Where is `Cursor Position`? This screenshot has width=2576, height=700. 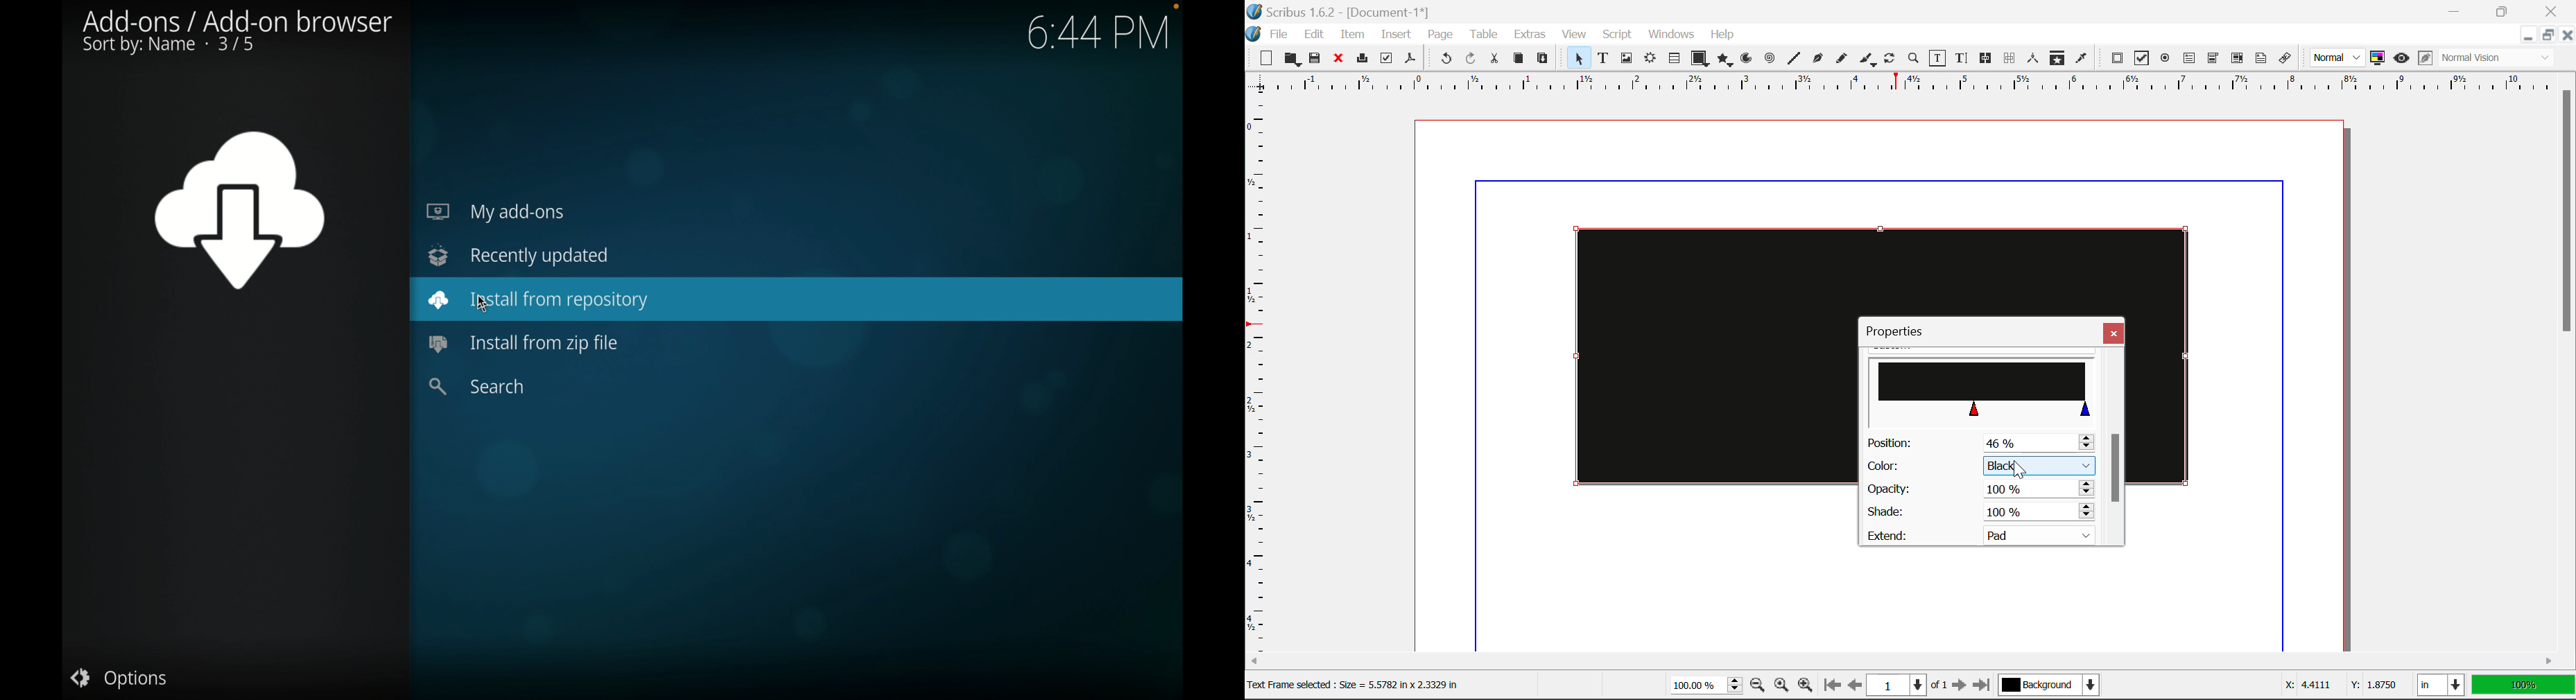 Cursor Position is located at coordinates (2018, 466).